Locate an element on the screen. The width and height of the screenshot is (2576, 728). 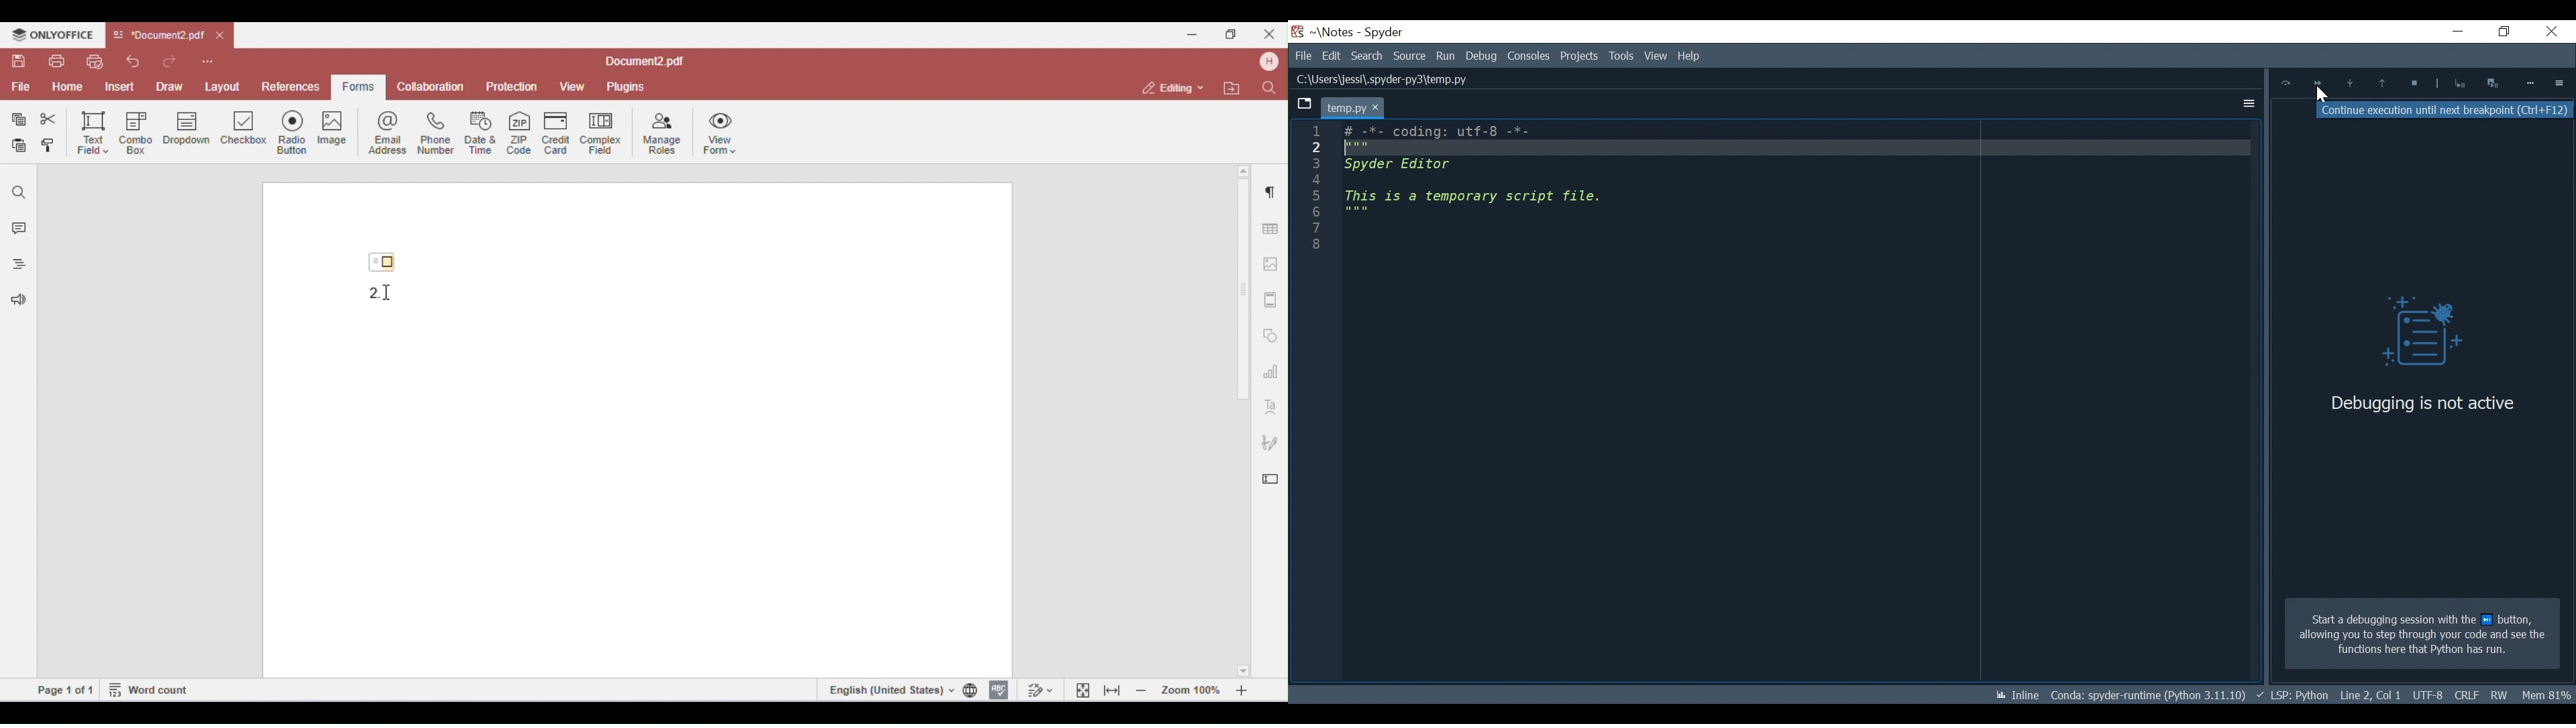
Search is located at coordinates (1368, 56).